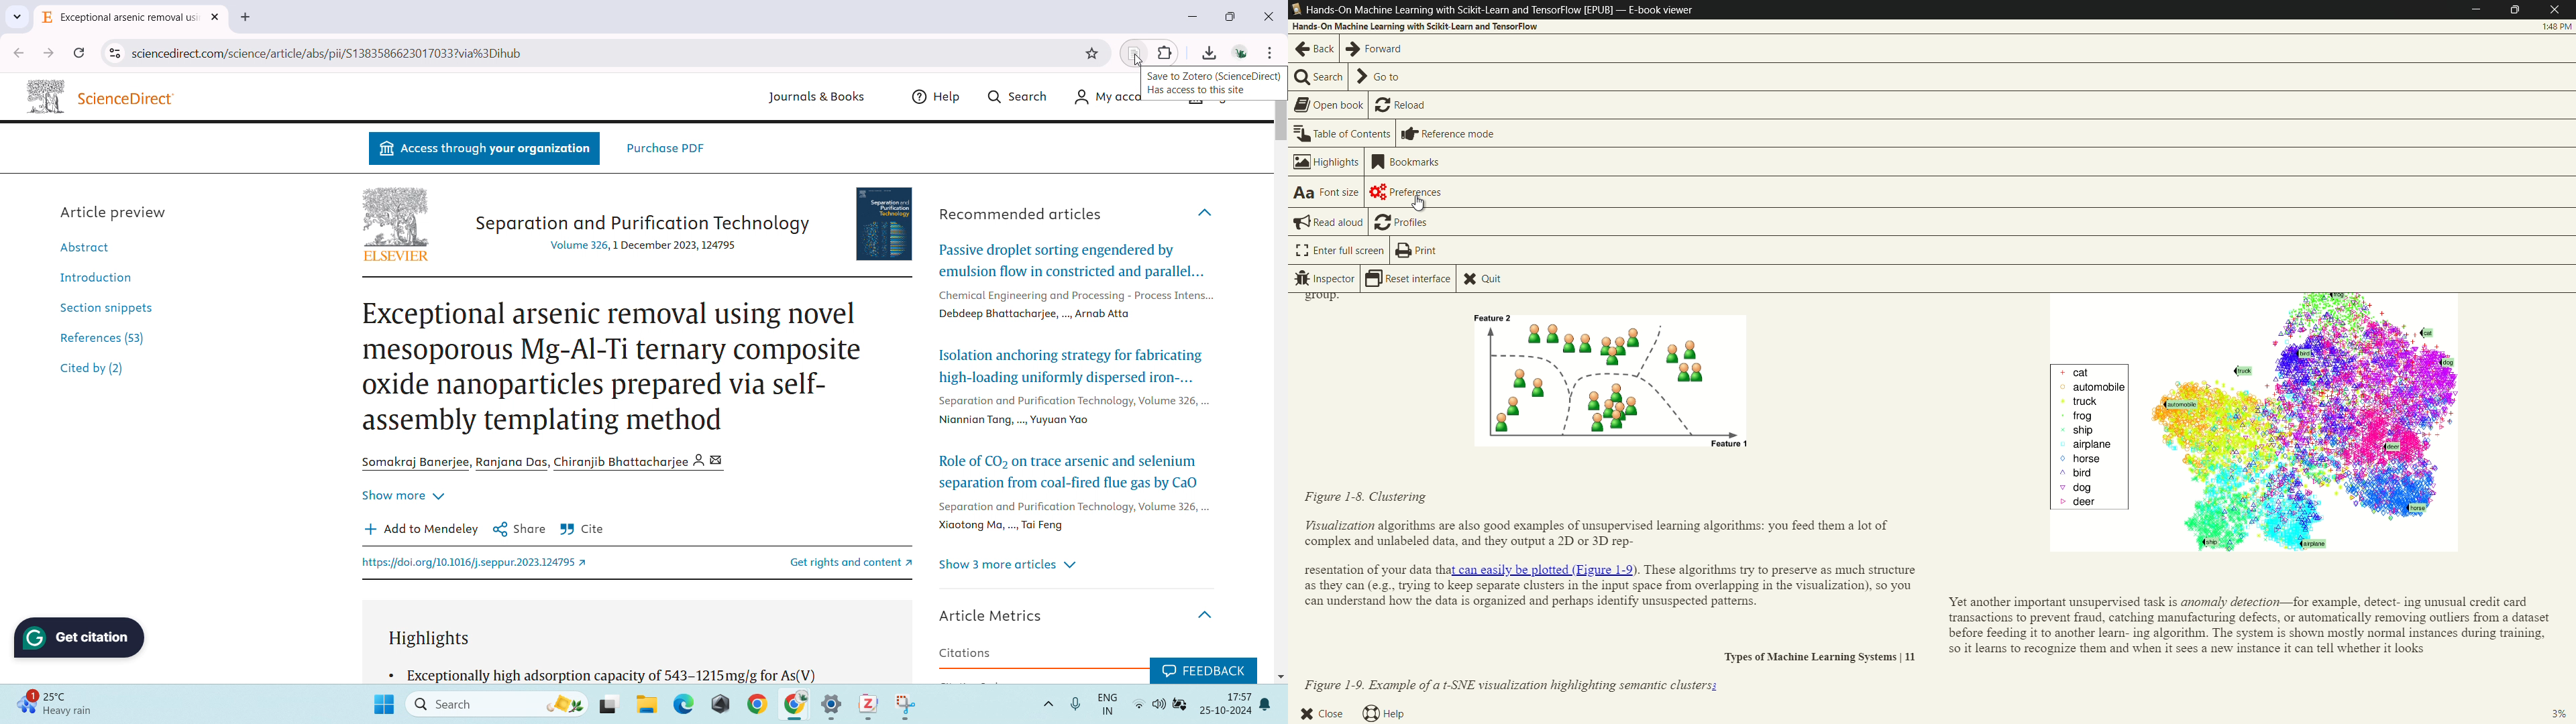 This screenshot has width=2576, height=728. What do you see at coordinates (1165, 51) in the screenshot?
I see `extensions` at bounding box center [1165, 51].